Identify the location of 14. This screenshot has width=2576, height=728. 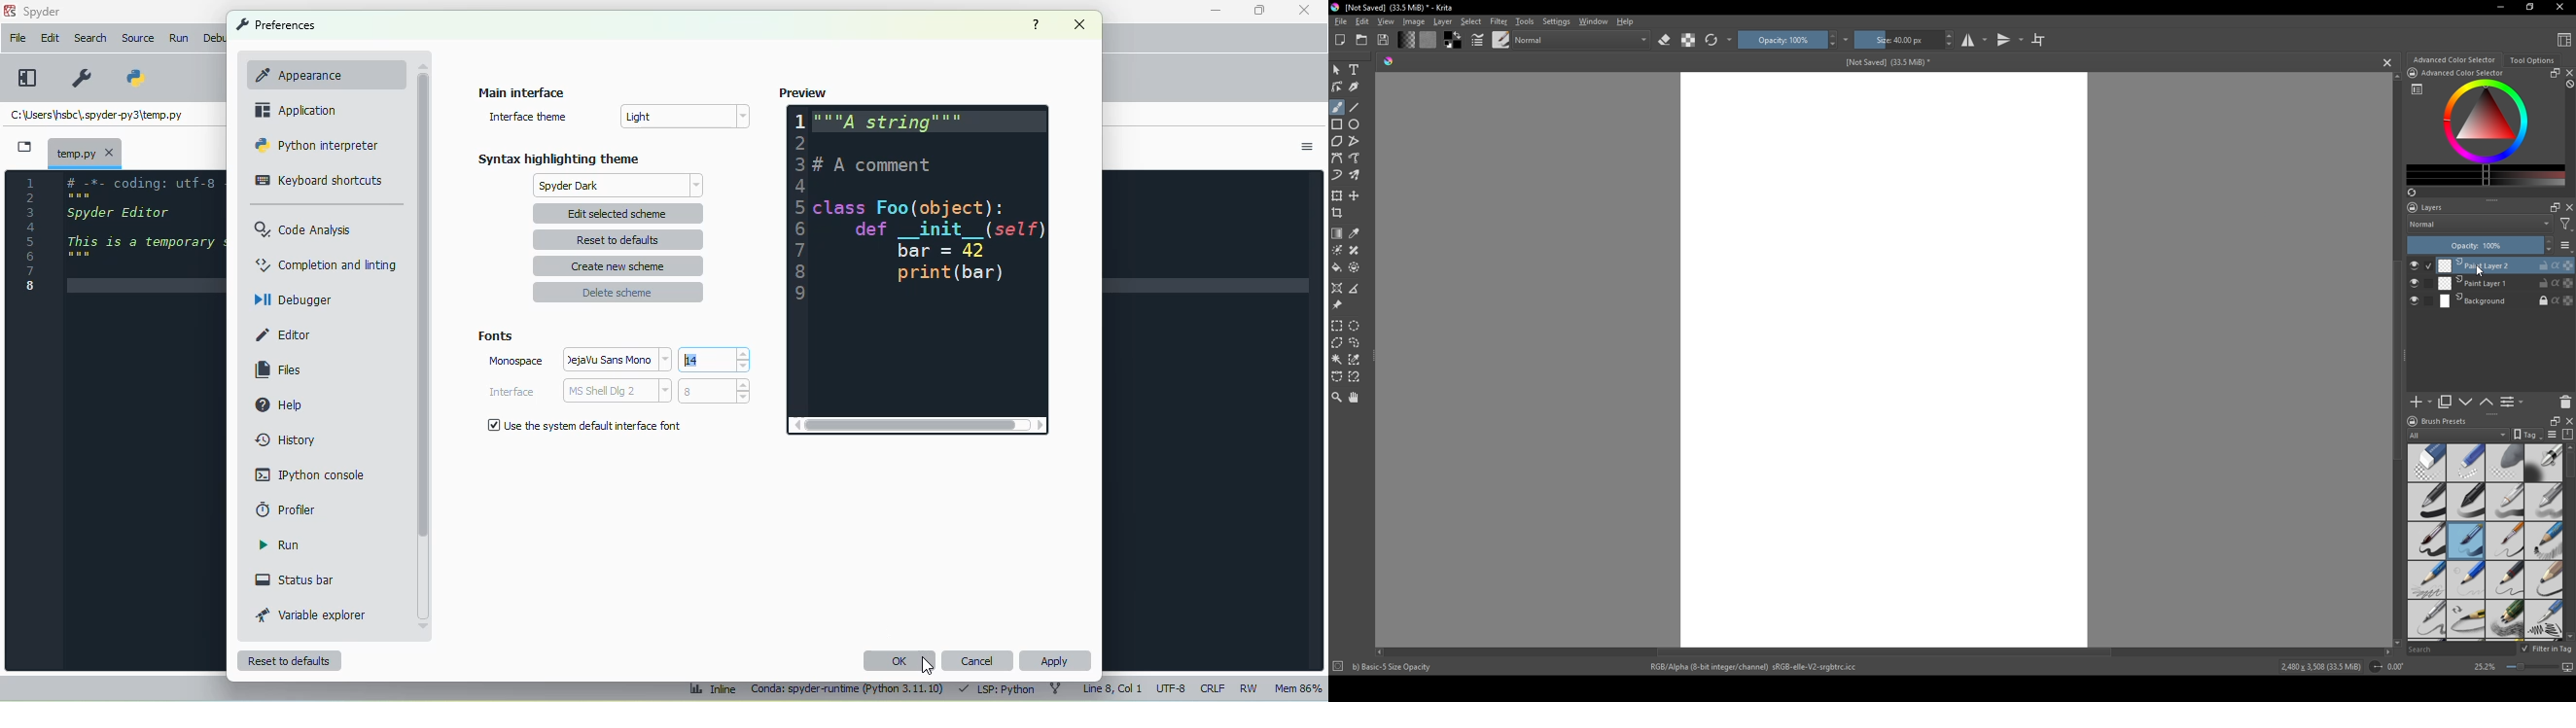
(707, 359).